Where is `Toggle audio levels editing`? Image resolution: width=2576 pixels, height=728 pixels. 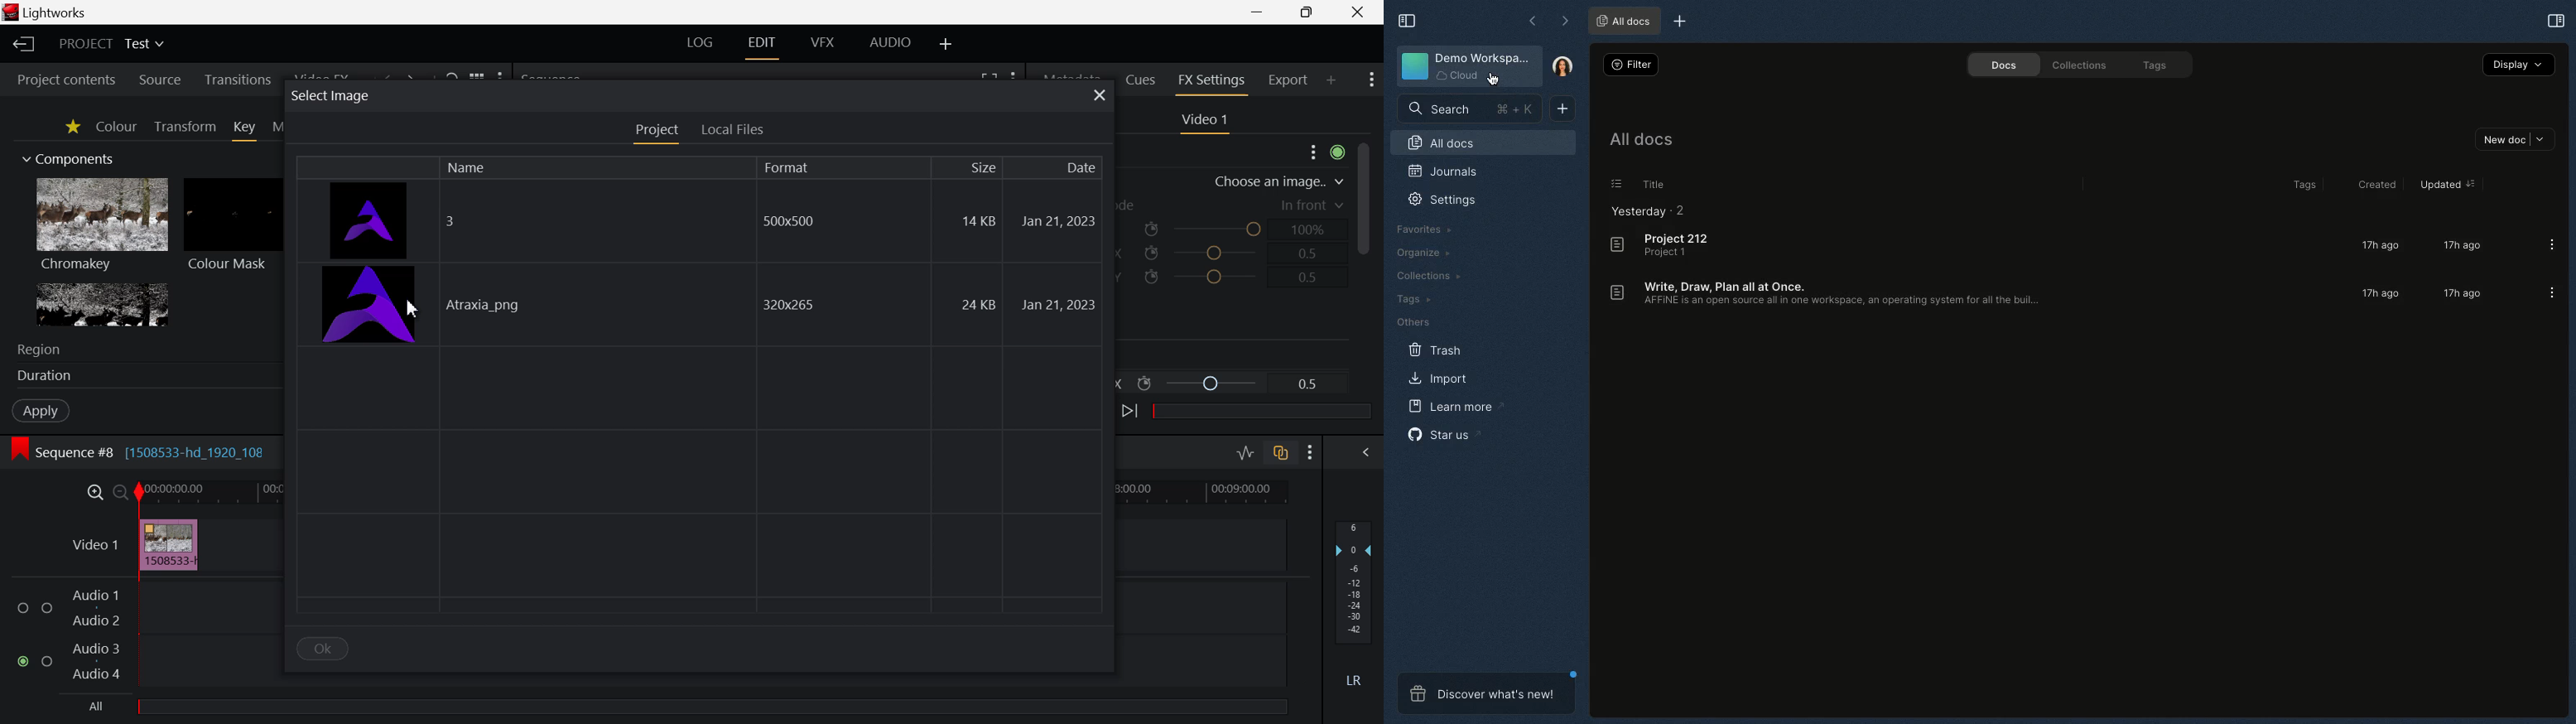
Toggle audio levels editing is located at coordinates (1245, 454).